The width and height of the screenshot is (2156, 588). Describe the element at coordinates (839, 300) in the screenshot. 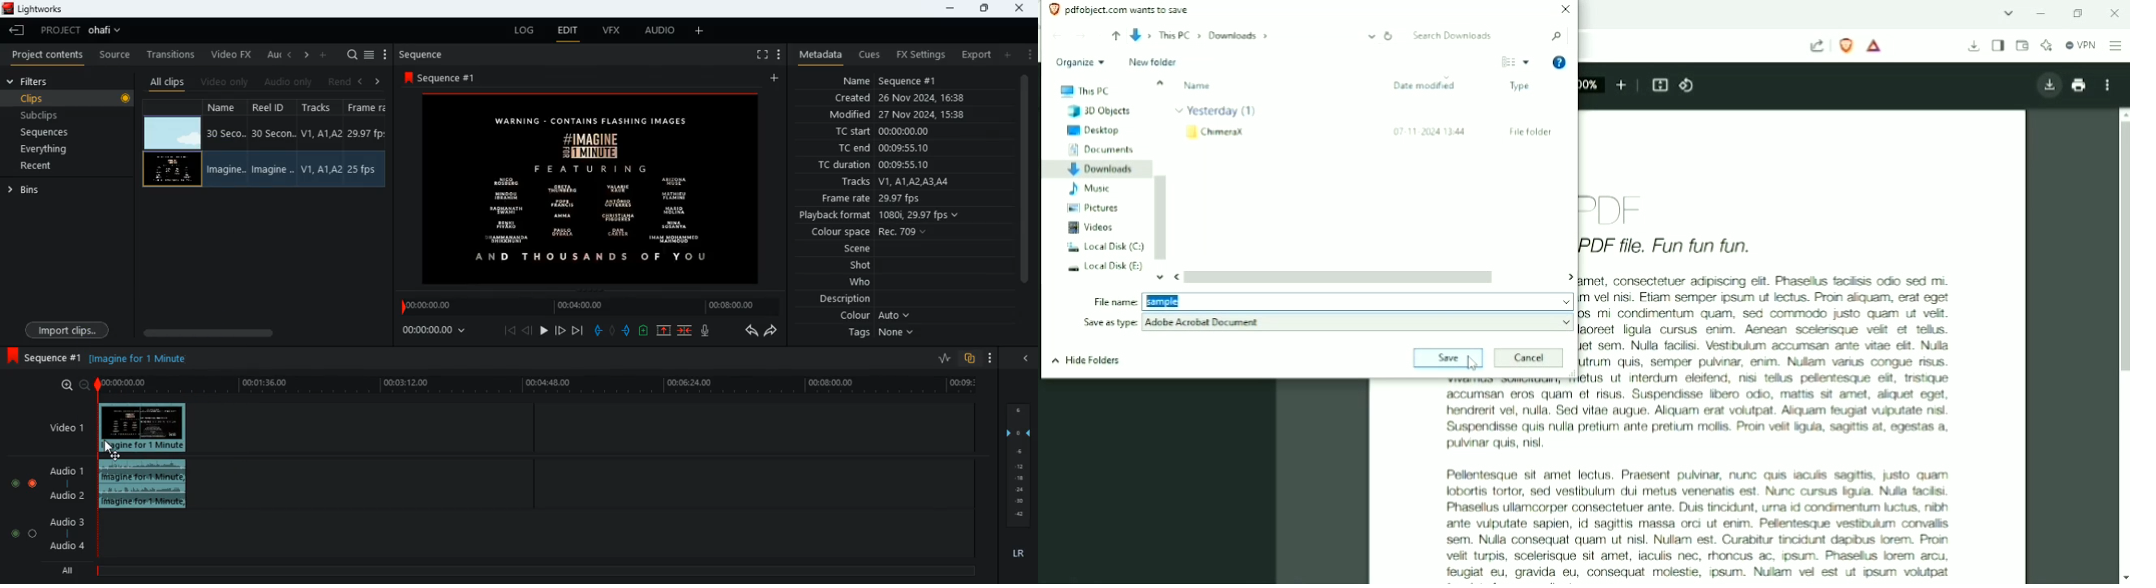

I see `description` at that location.